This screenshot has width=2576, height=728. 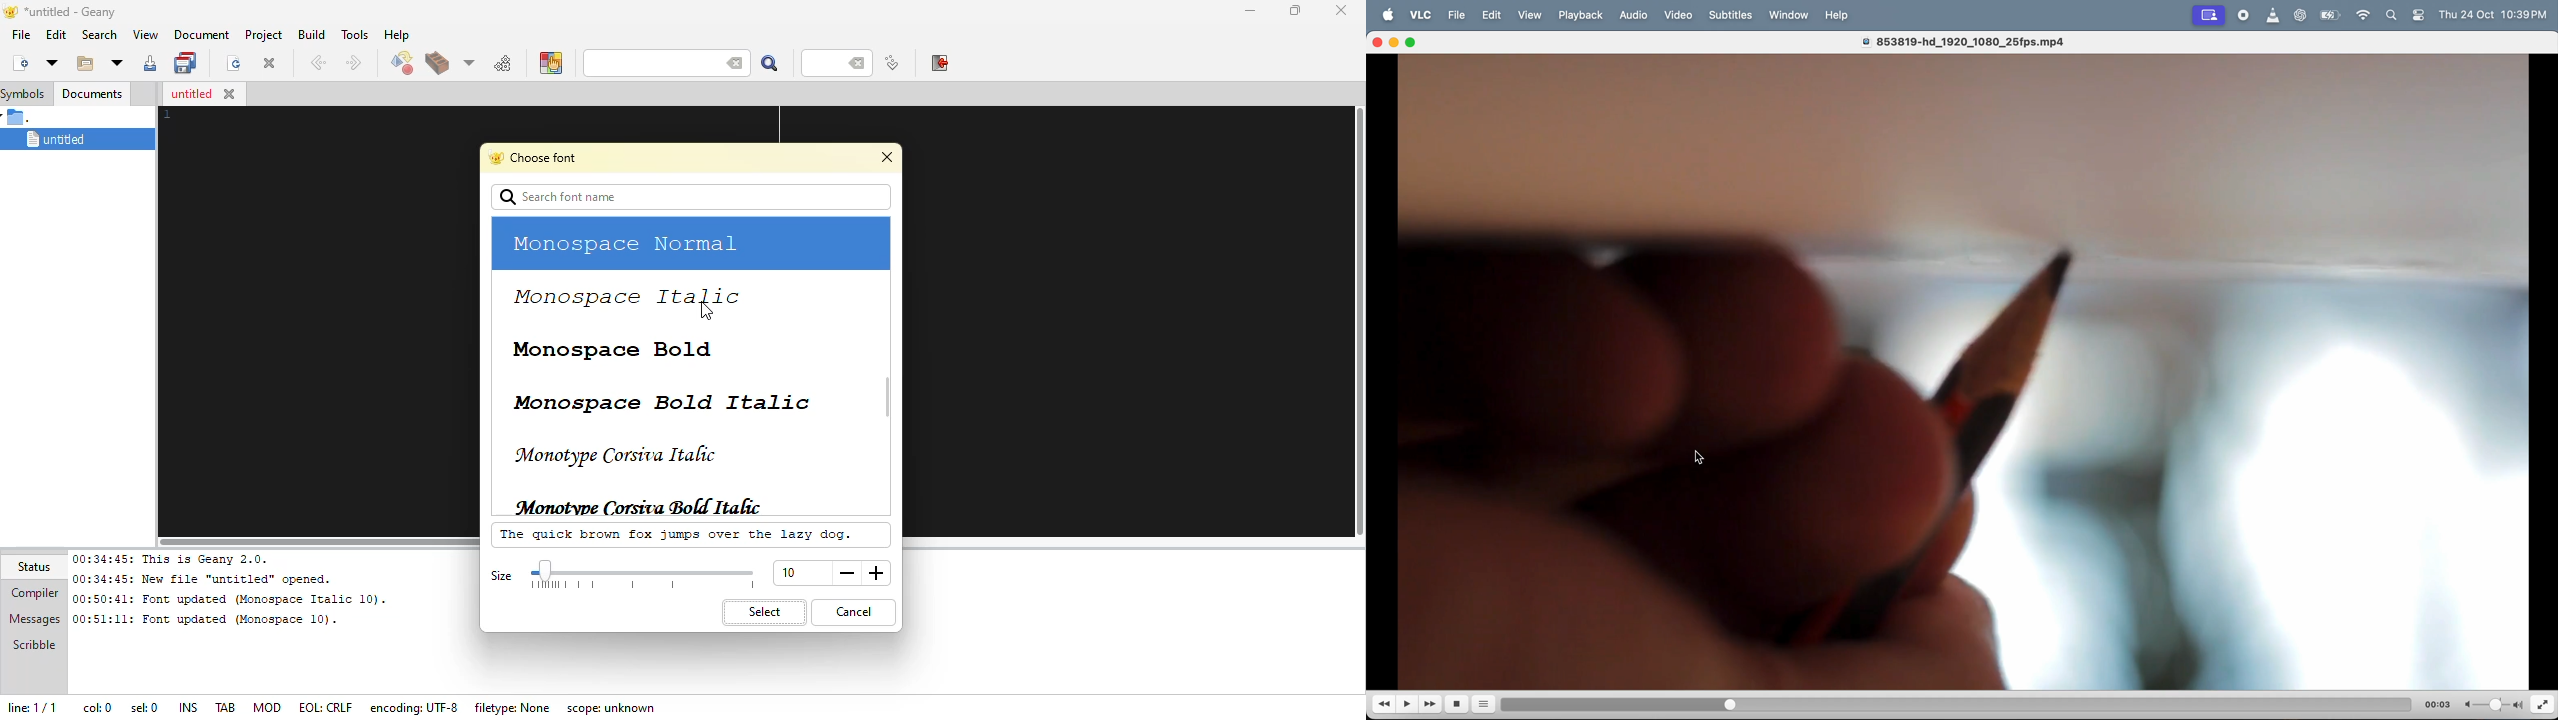 What do you see at coordinates (38, 567) in the screenshot?
I see `status` at bounding box center [38, 567].